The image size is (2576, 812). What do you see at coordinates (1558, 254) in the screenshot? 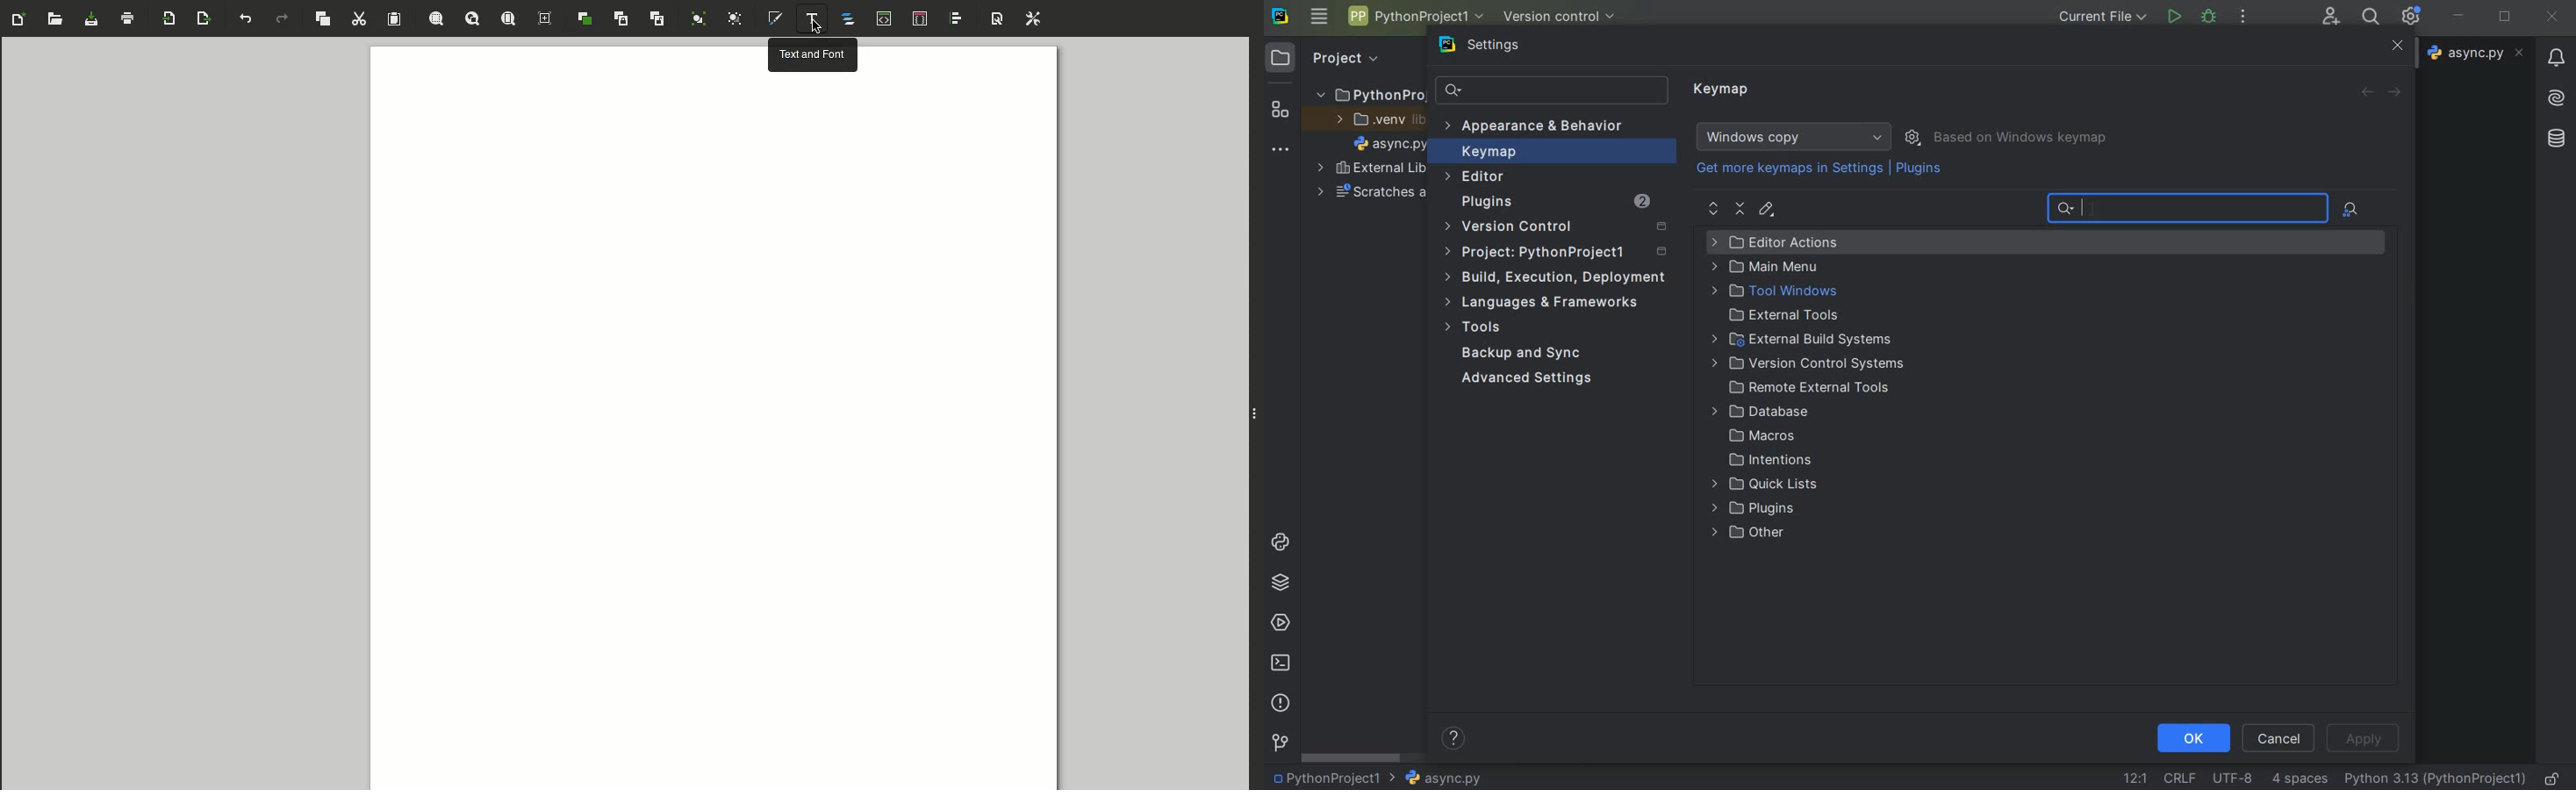
I see `project` at bounding box center [1558, 254].